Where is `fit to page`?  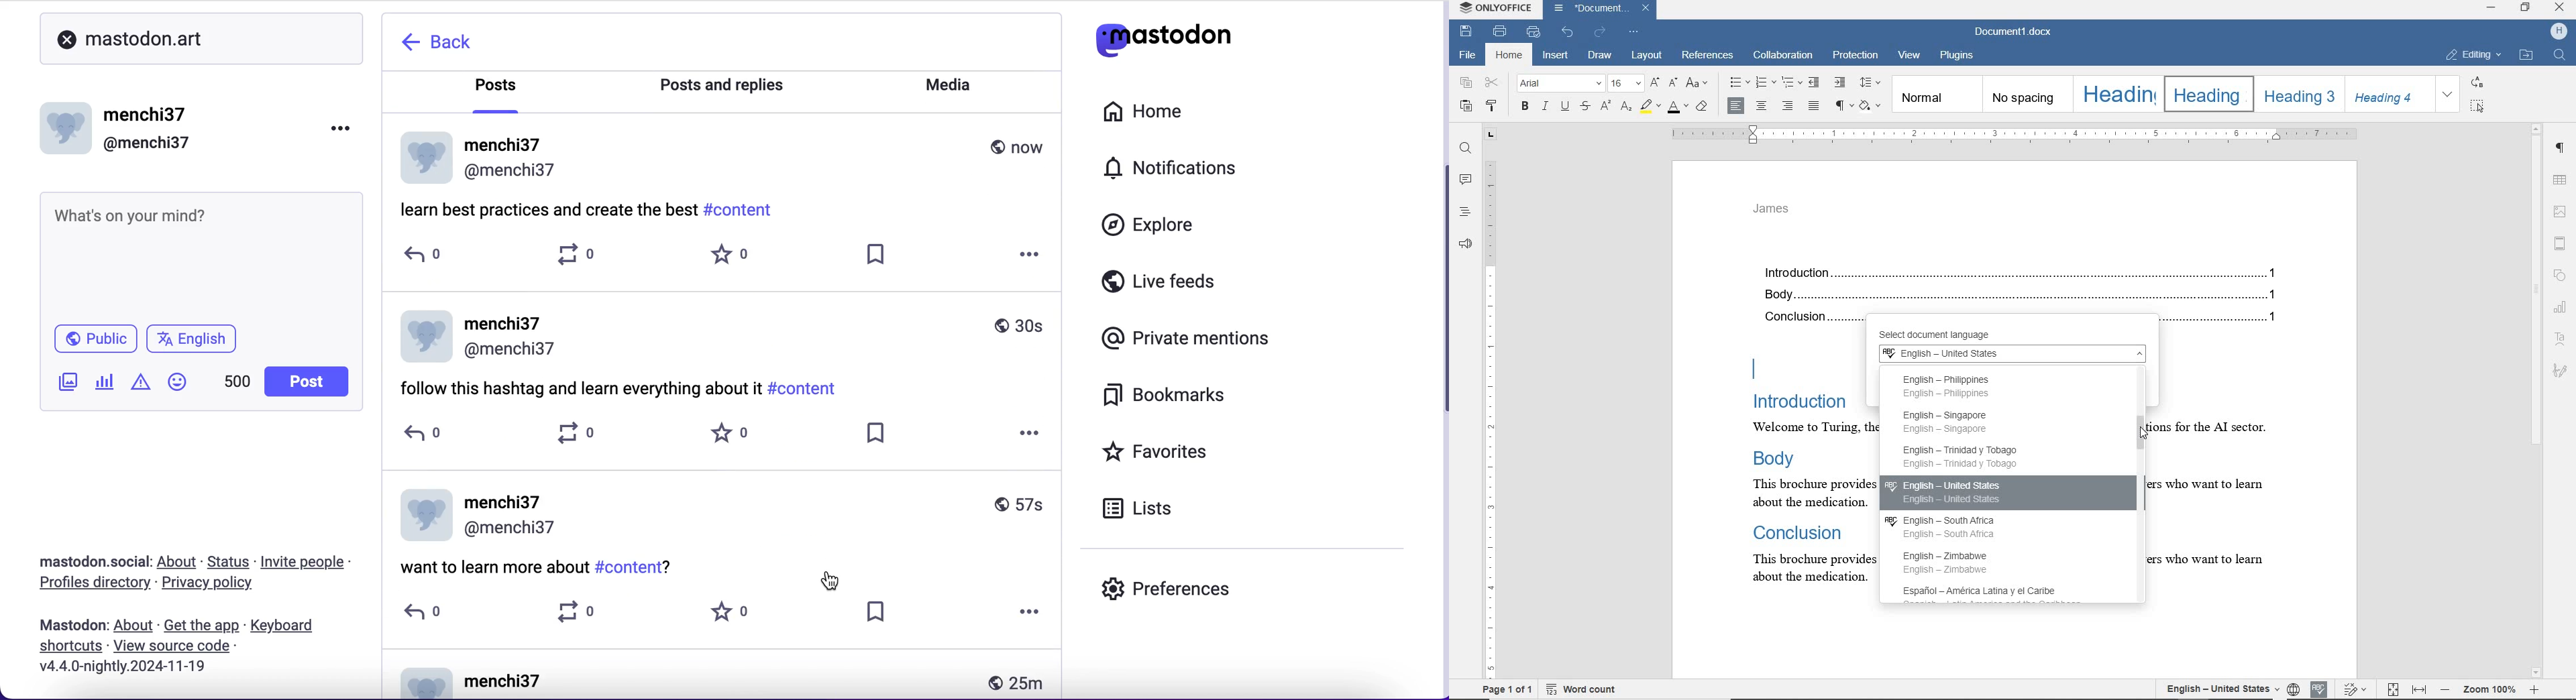 fit to page is located at coordinates (2394, 691).